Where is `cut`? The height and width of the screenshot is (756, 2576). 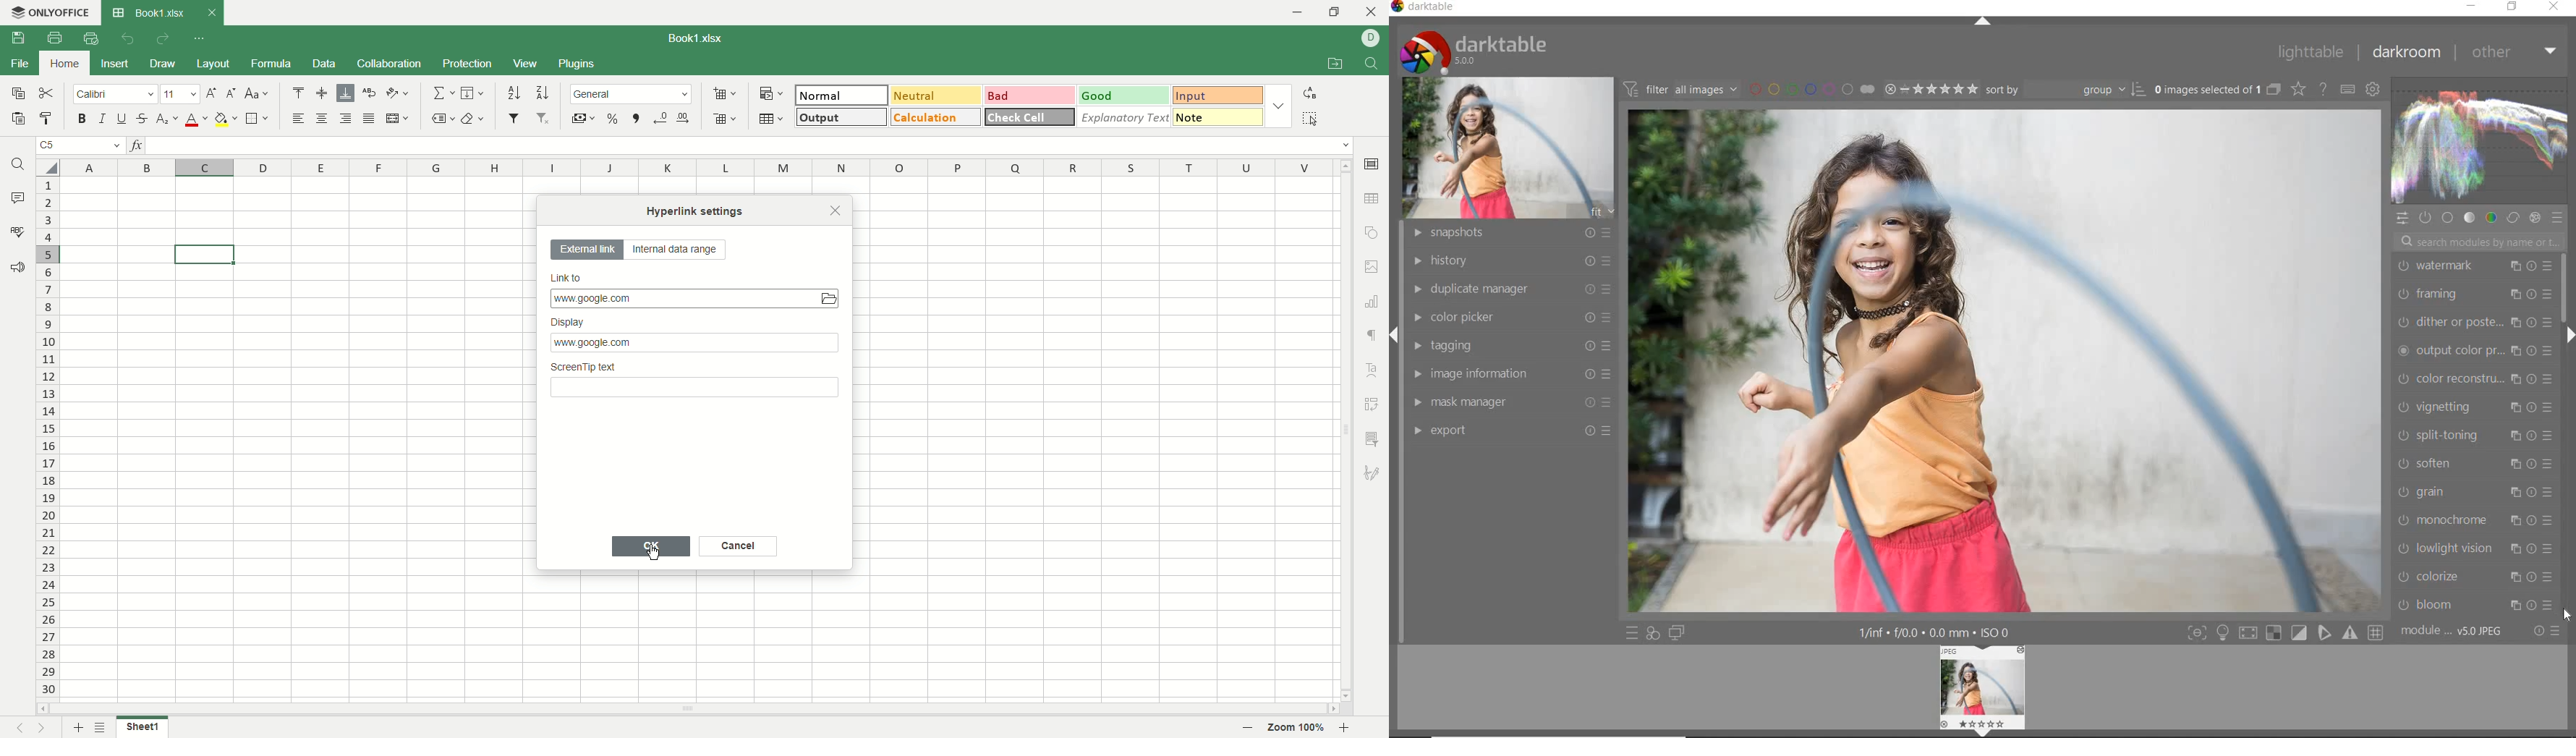
cut is located at coordinates (49, 94).